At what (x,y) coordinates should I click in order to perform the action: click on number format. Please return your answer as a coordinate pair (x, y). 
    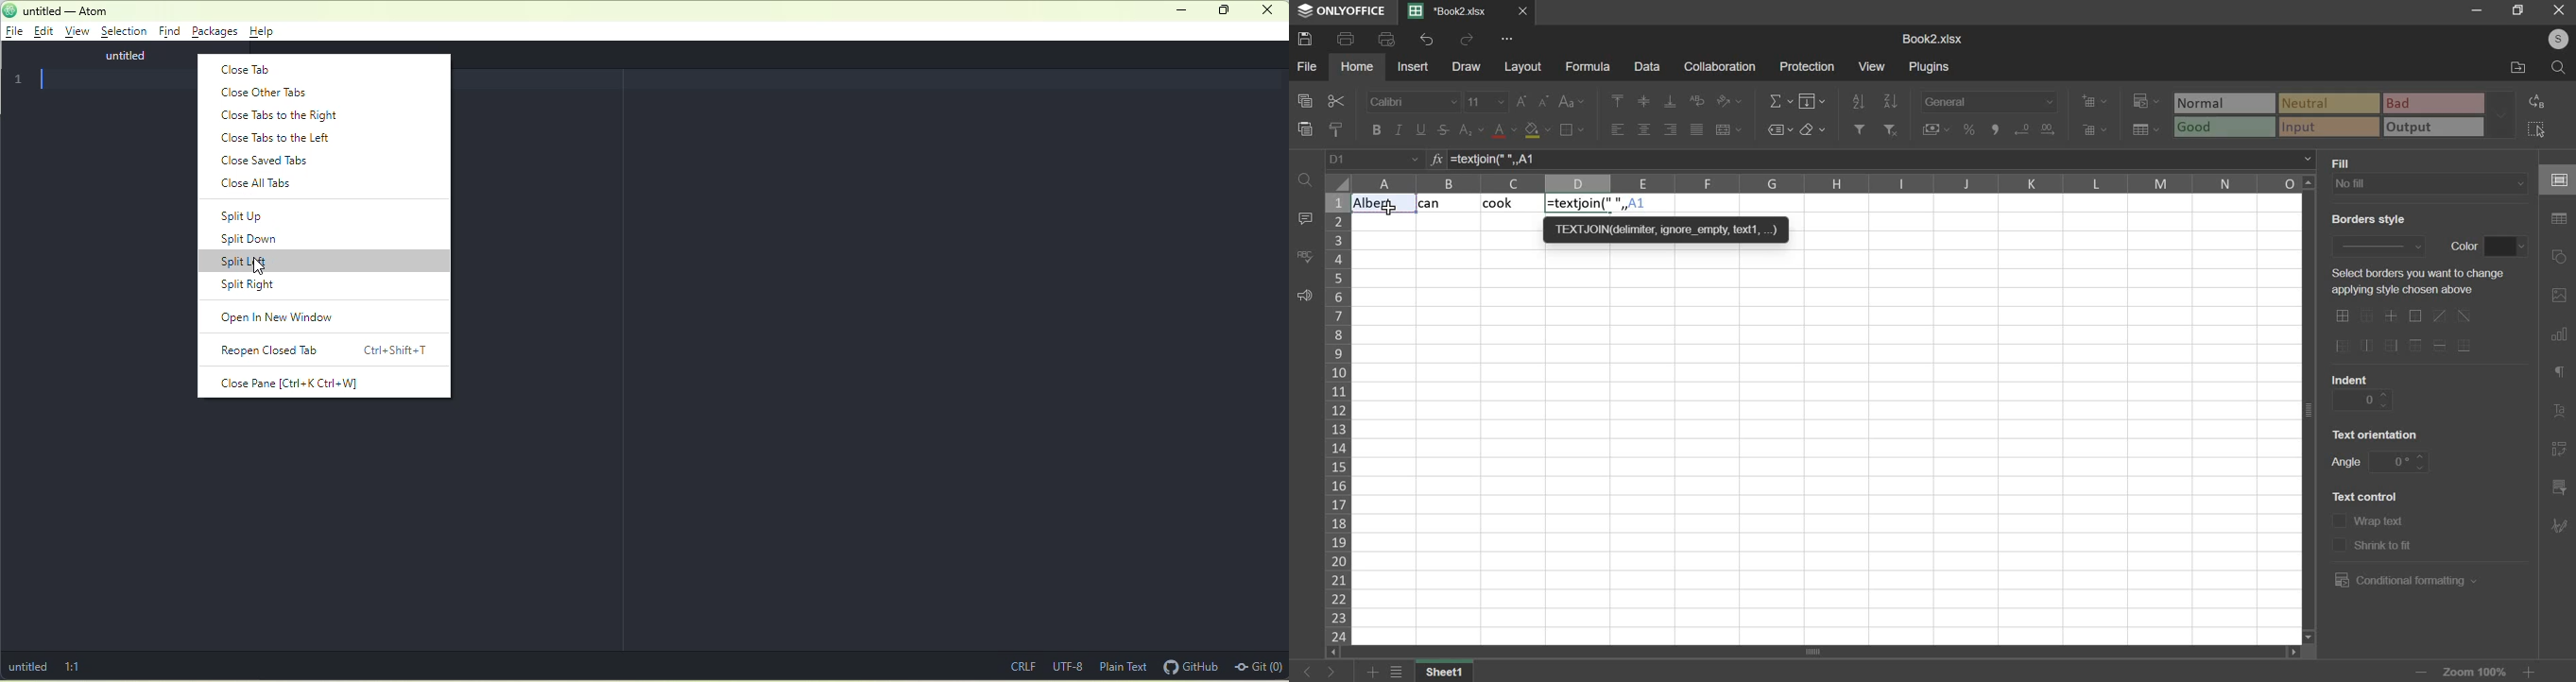
    Looking at the image, I should click on (1989, 100).